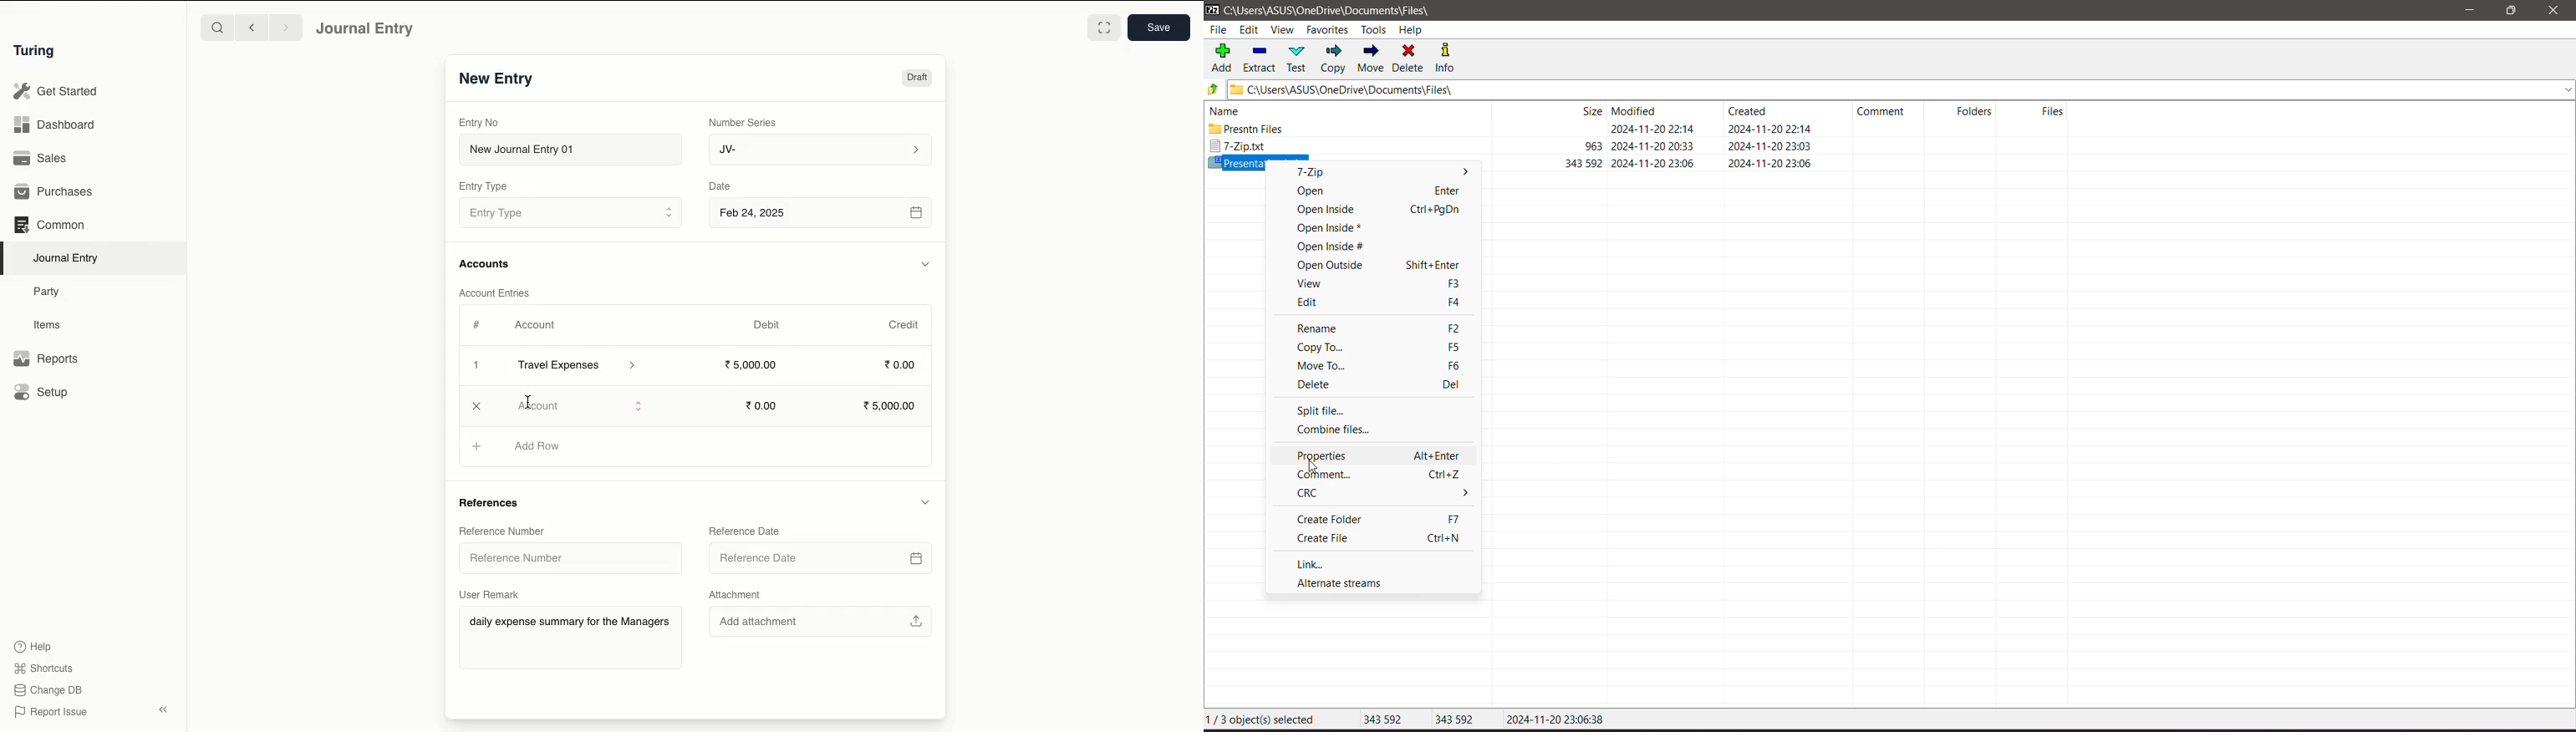  I want to click on Draft, so click(917, 78).